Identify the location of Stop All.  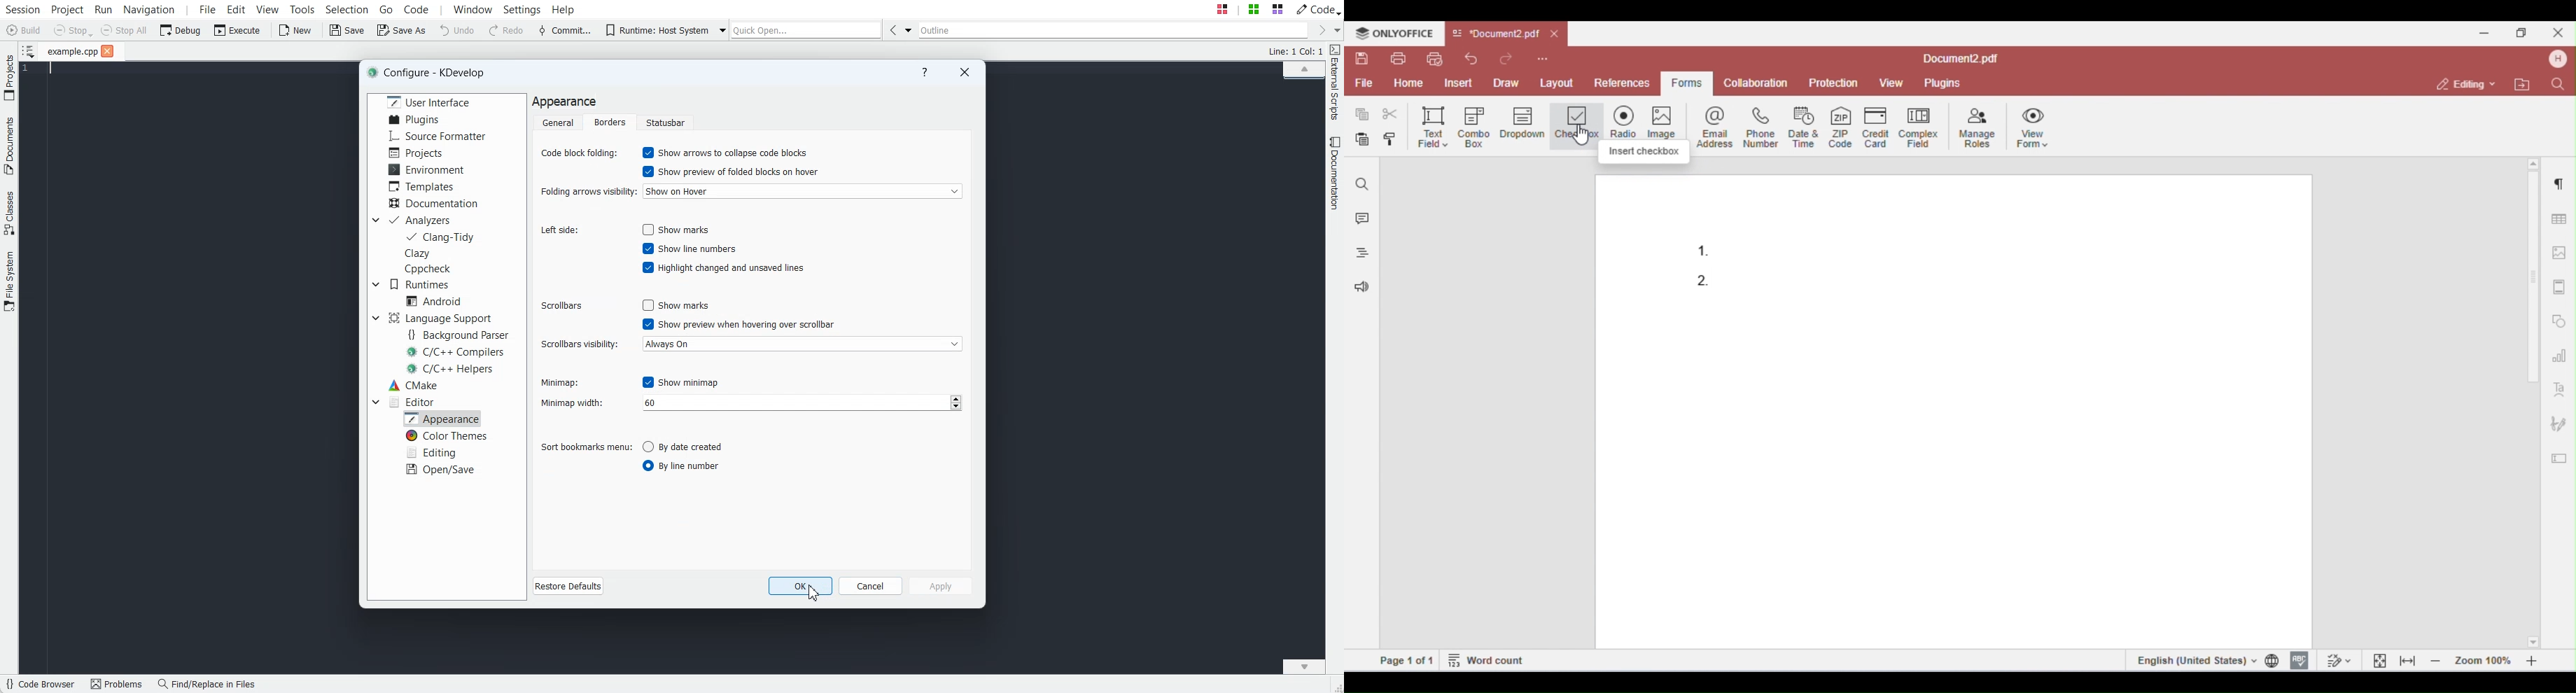
(123, 30).